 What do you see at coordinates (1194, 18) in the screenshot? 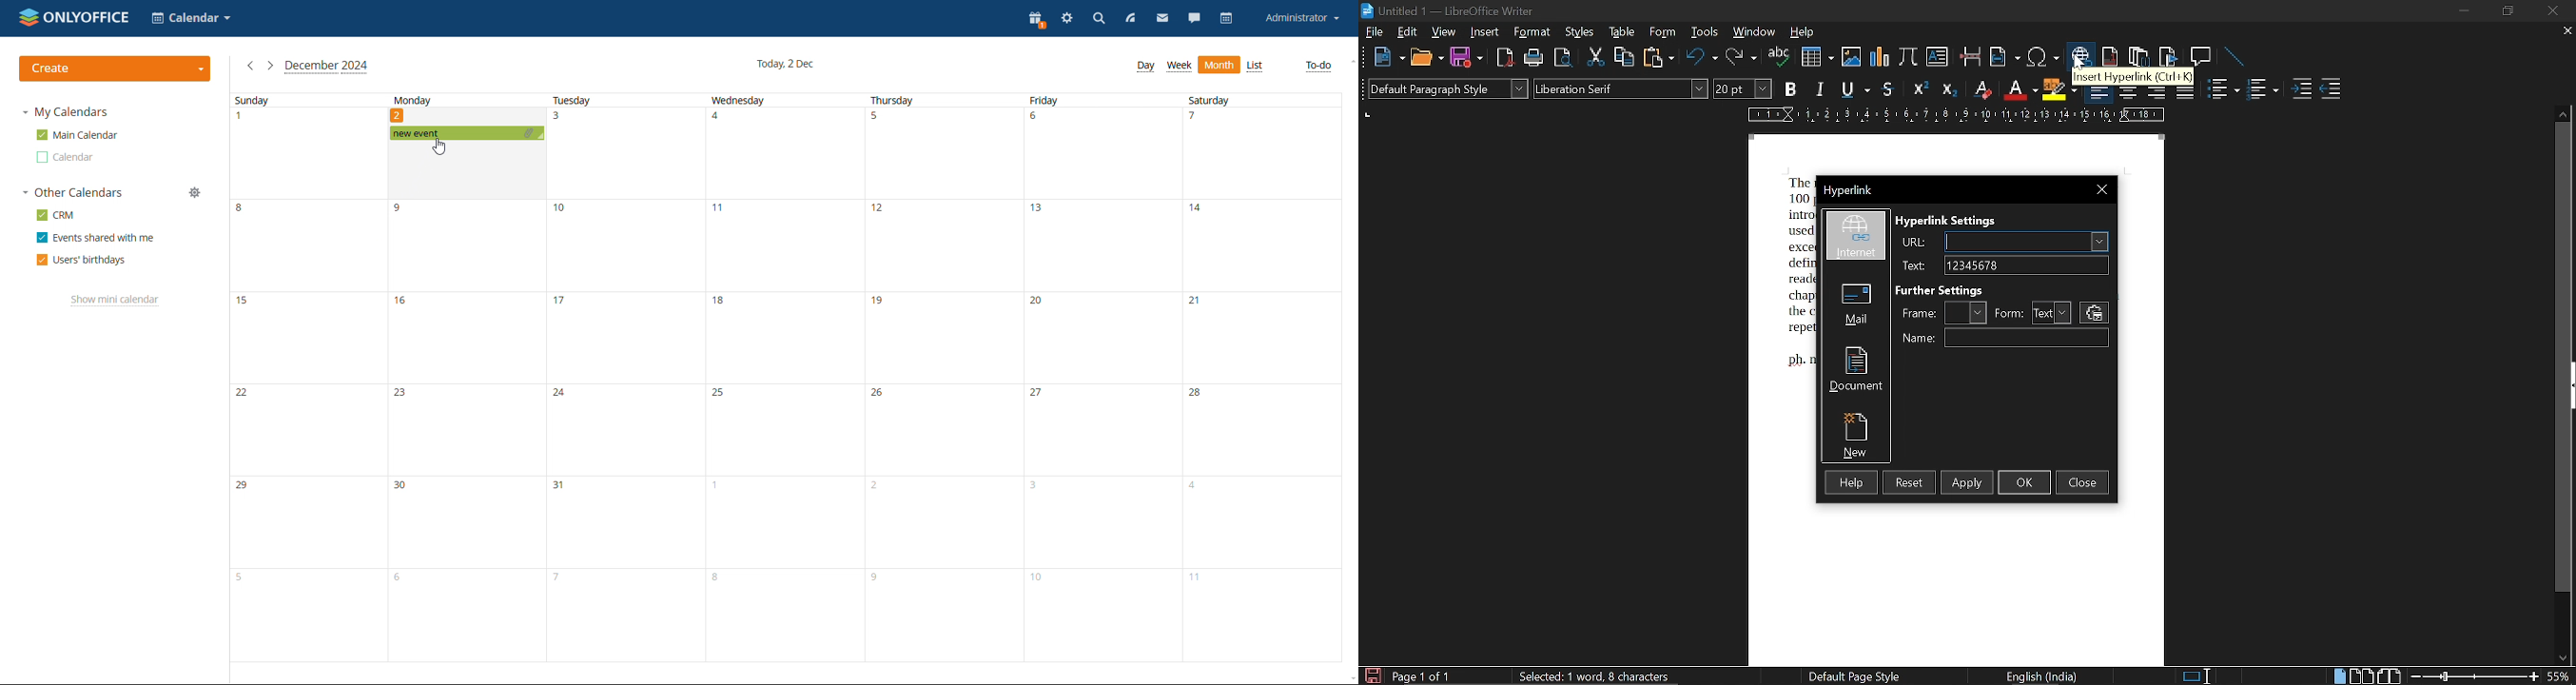
I see `chat` at bounding box center [1194, 18].